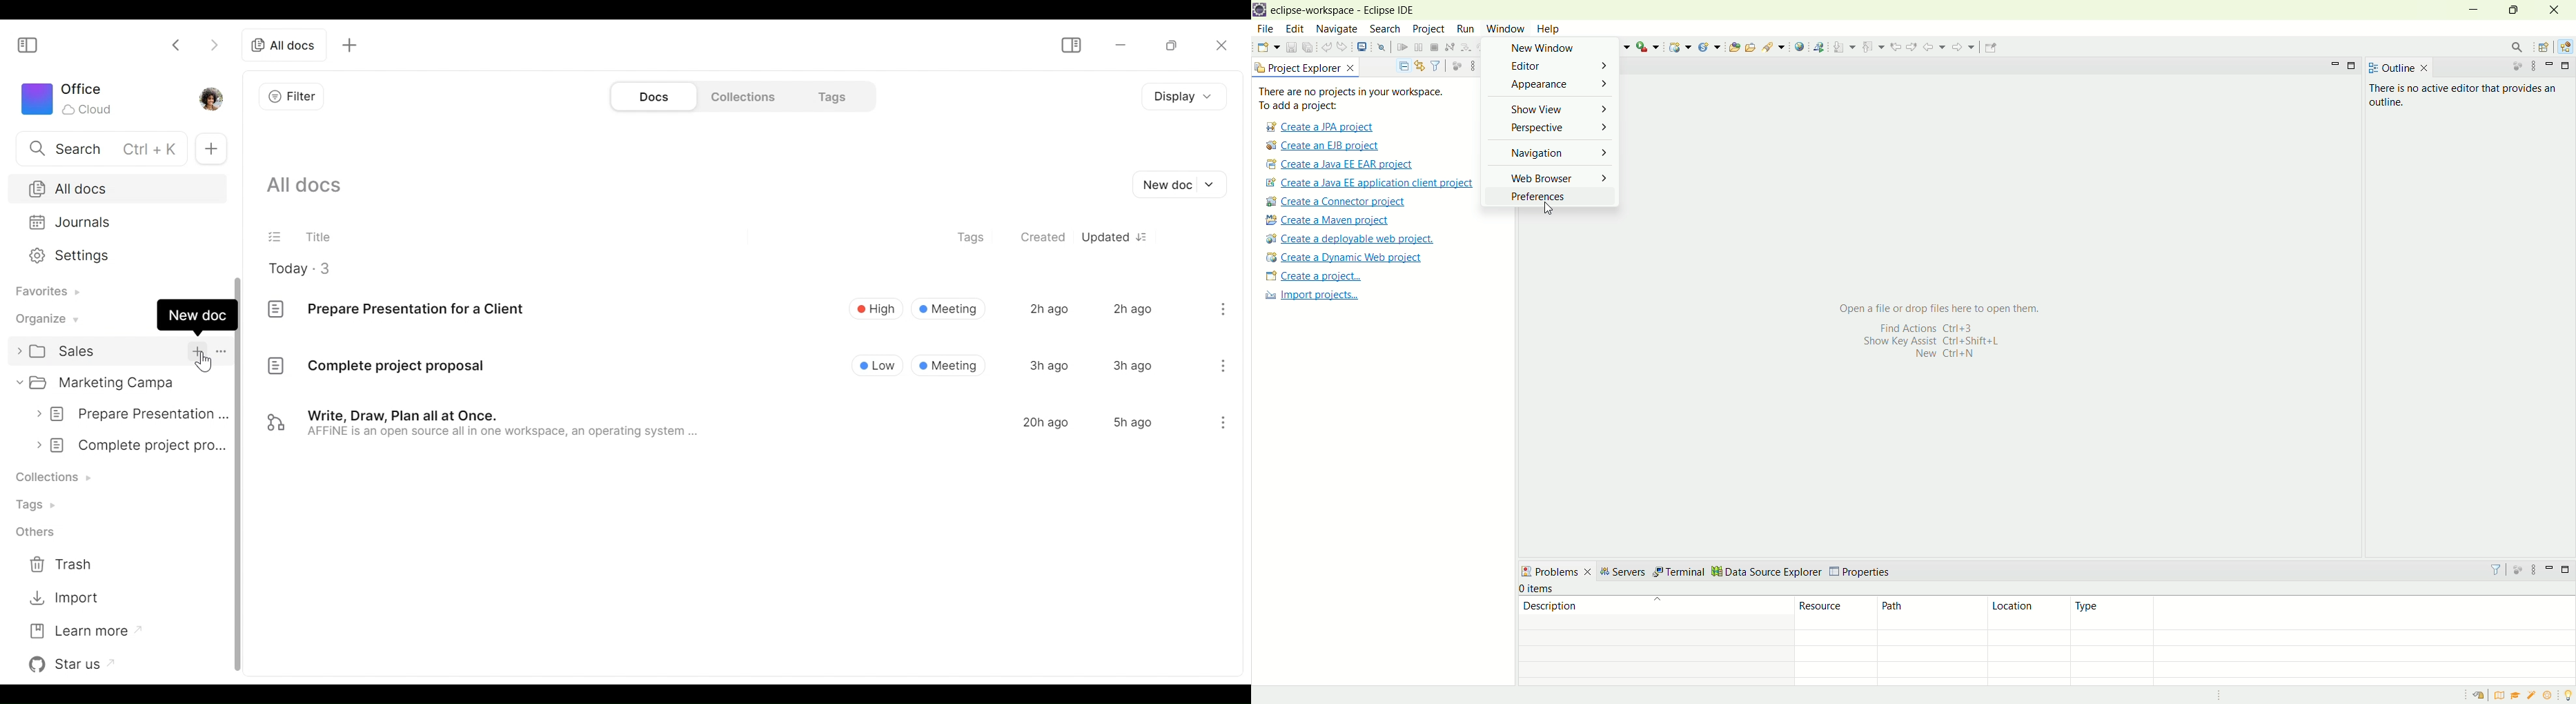 Image resolution: width=2576 pixels, height=728 pixels. Describe the element at coordinates (2398, 68) in the screenshot. I see `outline` at that location.